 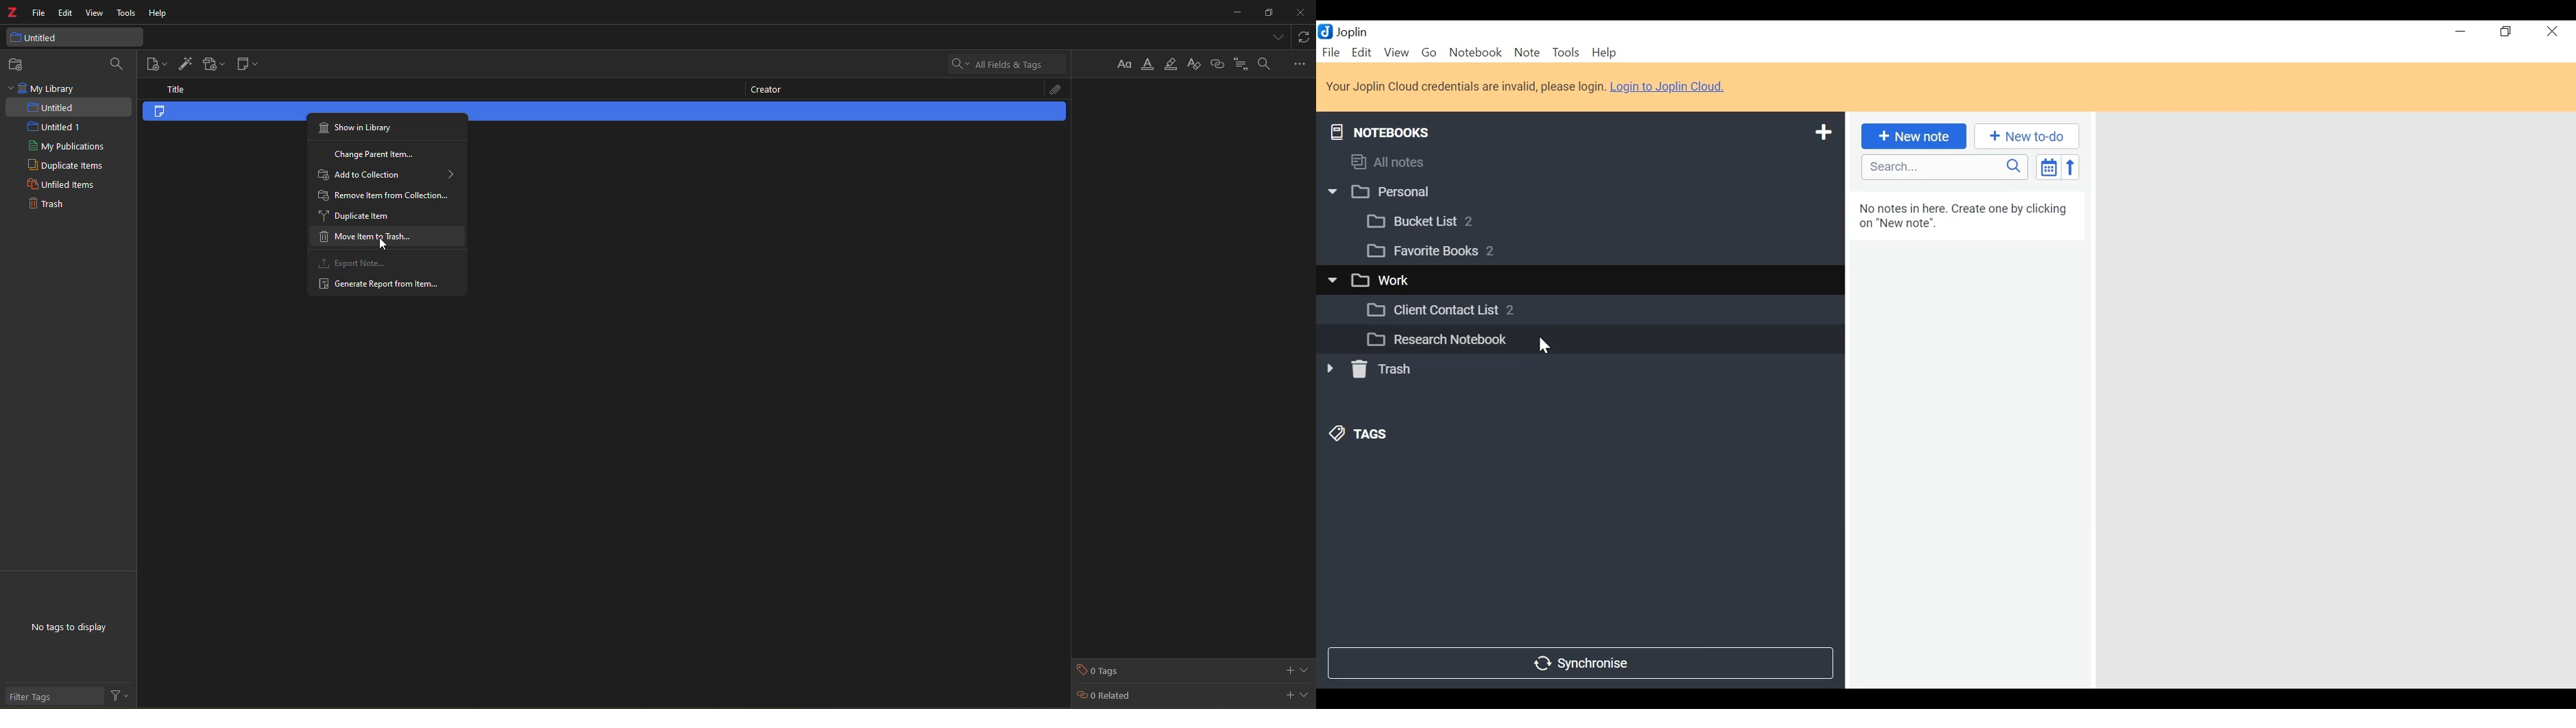 What do you see at coordinates (1386, 193) in the screenshot?
I see `w |] Personal` at bounding box center [1386, 193].